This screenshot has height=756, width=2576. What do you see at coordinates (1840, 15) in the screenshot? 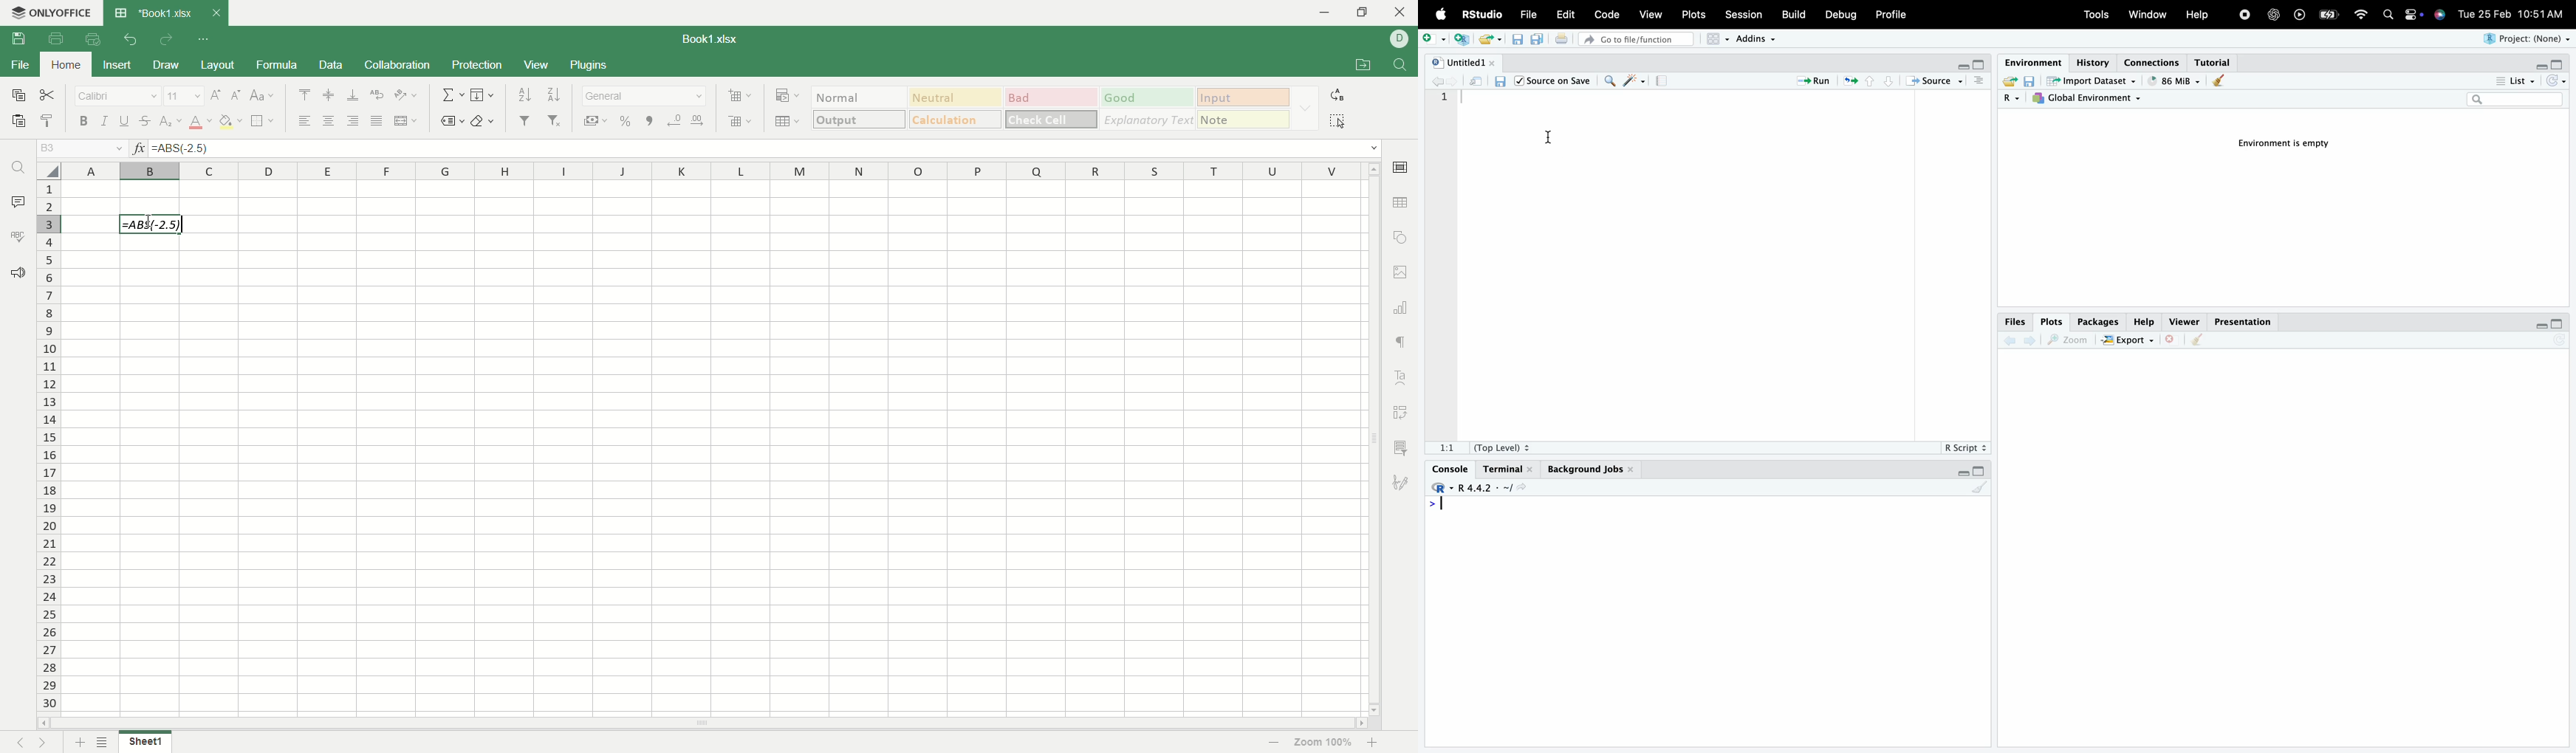
I see `Debug` at bounding box center [1840, 15].